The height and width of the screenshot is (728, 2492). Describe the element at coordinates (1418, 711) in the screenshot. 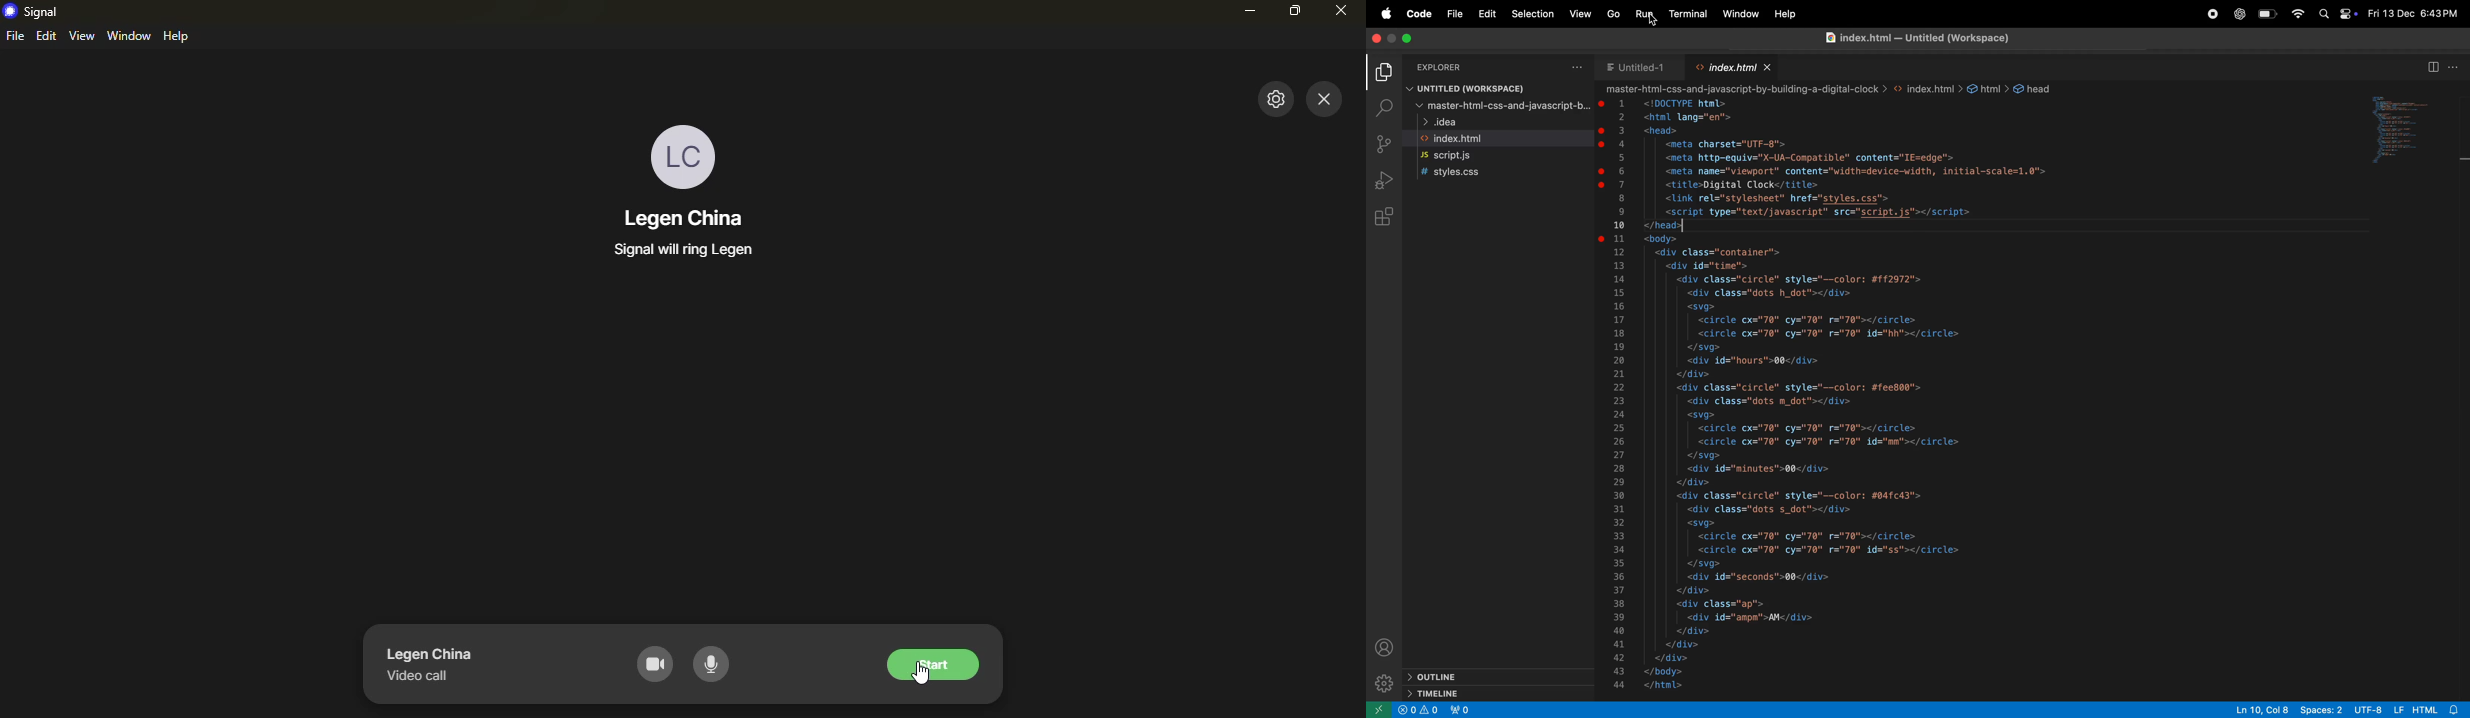

I see `warning` at that location.